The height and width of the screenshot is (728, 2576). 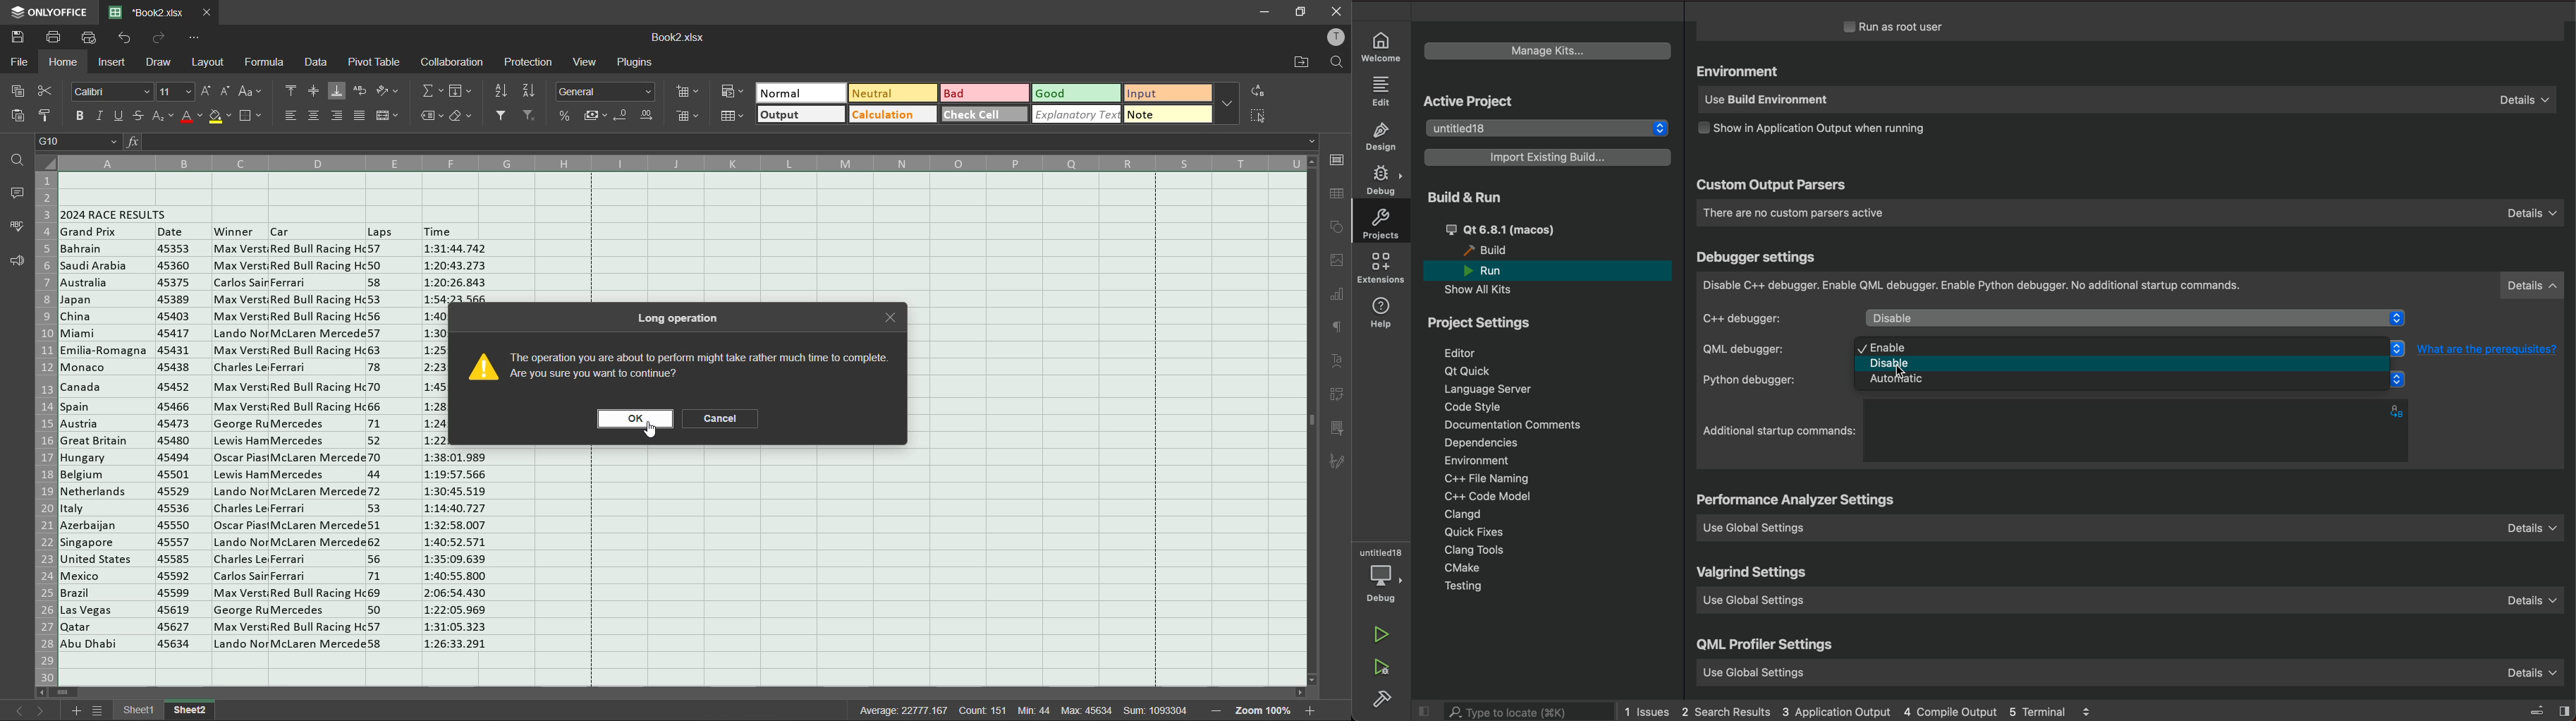 What do you see at coordinates (312, 92) in the screenshot?
I see `align middle` at bounding box center [312, 92].